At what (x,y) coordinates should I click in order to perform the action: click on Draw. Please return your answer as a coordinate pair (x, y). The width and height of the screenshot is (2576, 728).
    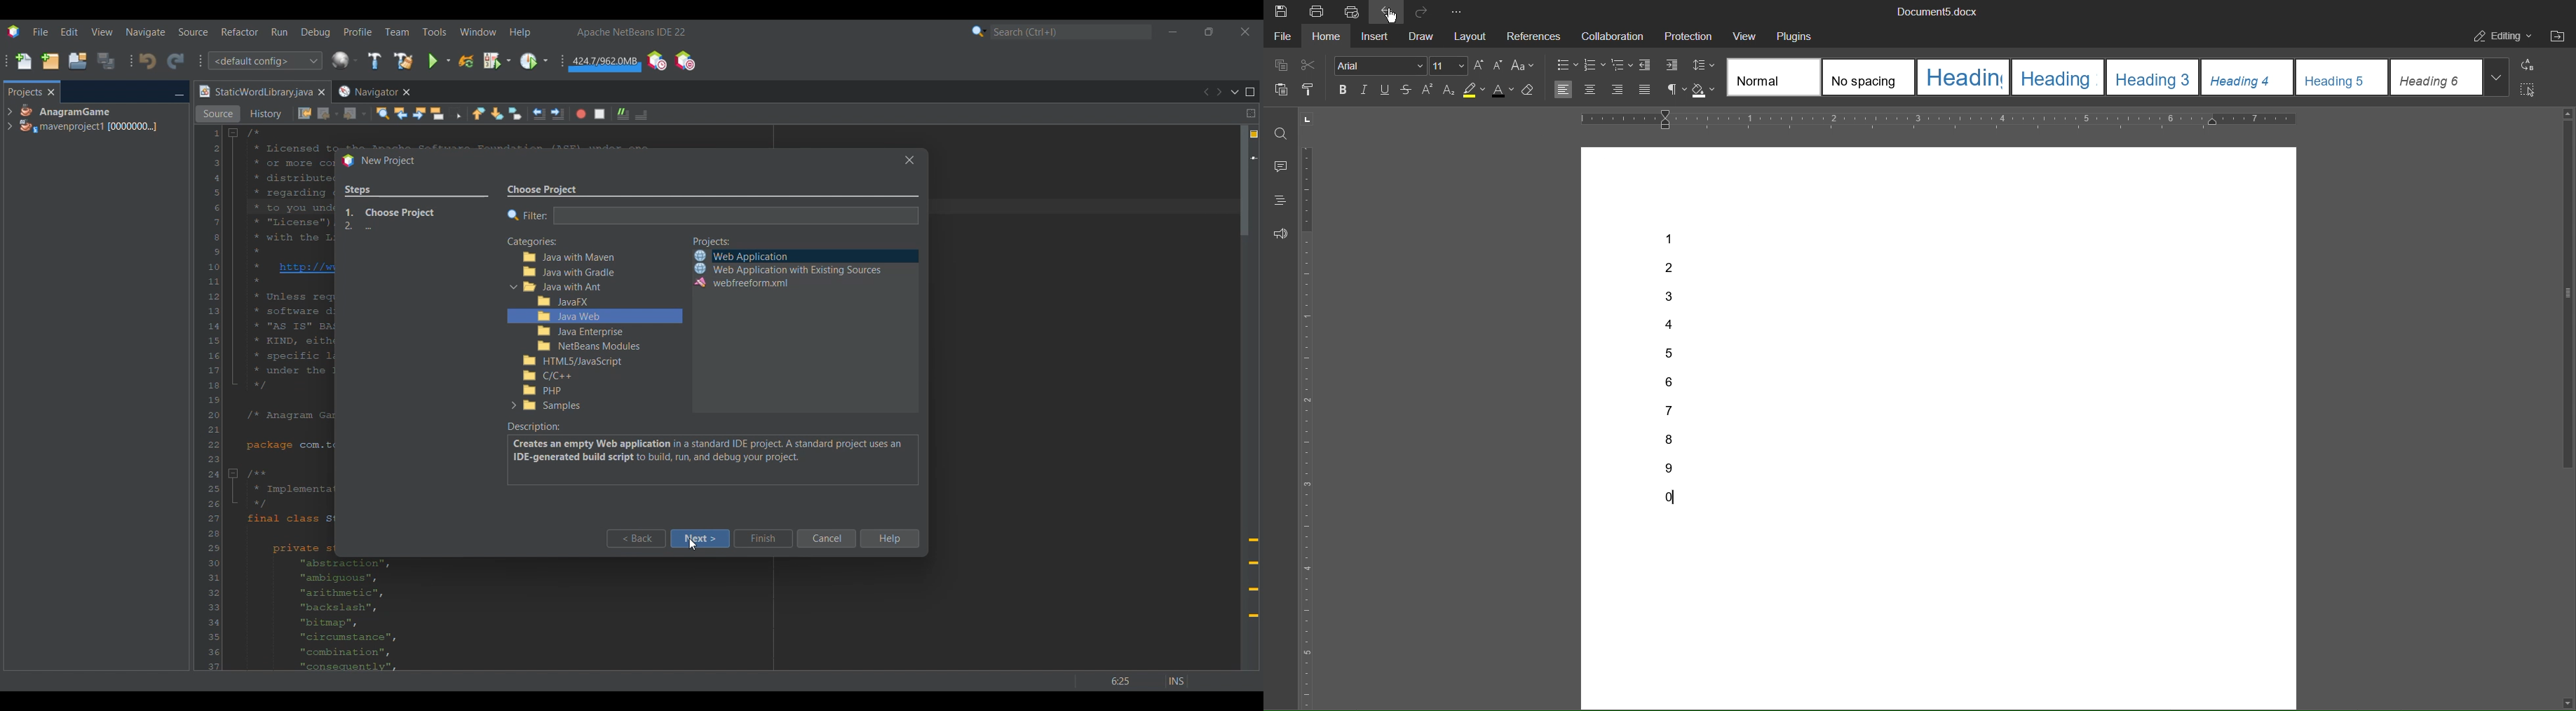
    Looking at the image, I should click on (1422, 36).